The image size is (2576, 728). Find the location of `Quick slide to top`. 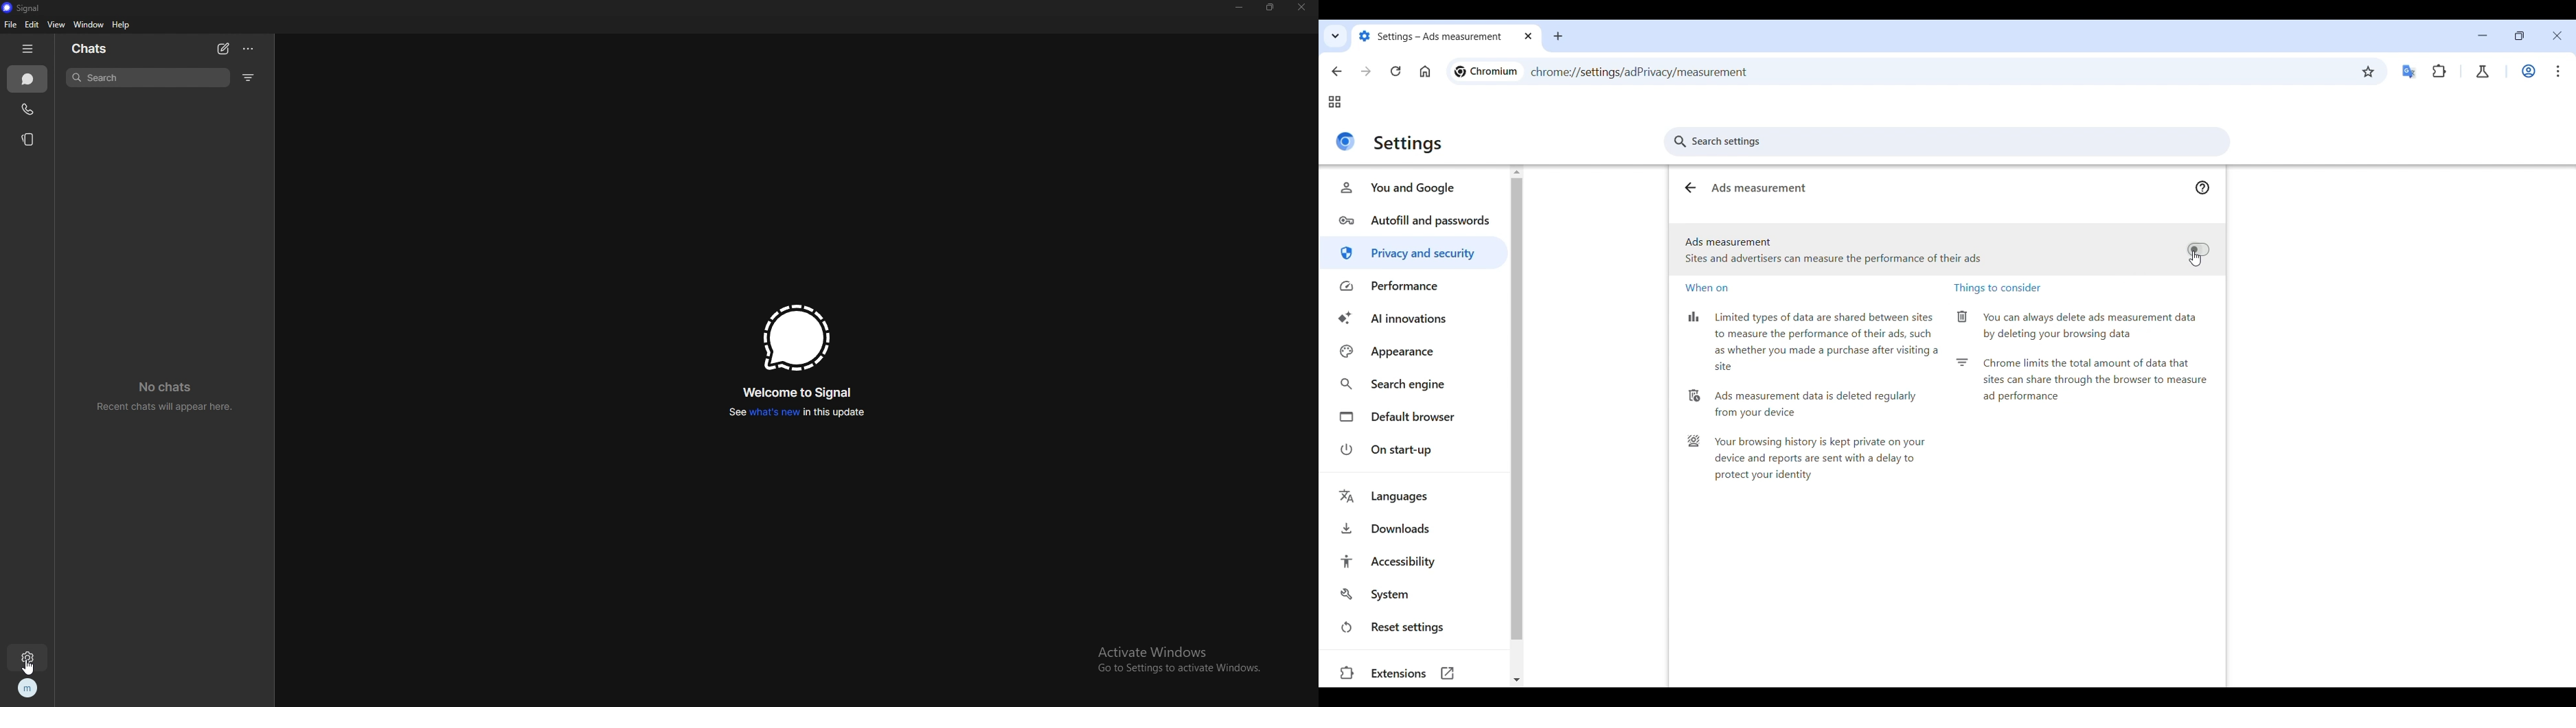

Quick slide to top is located at coordinates (1517, 172).